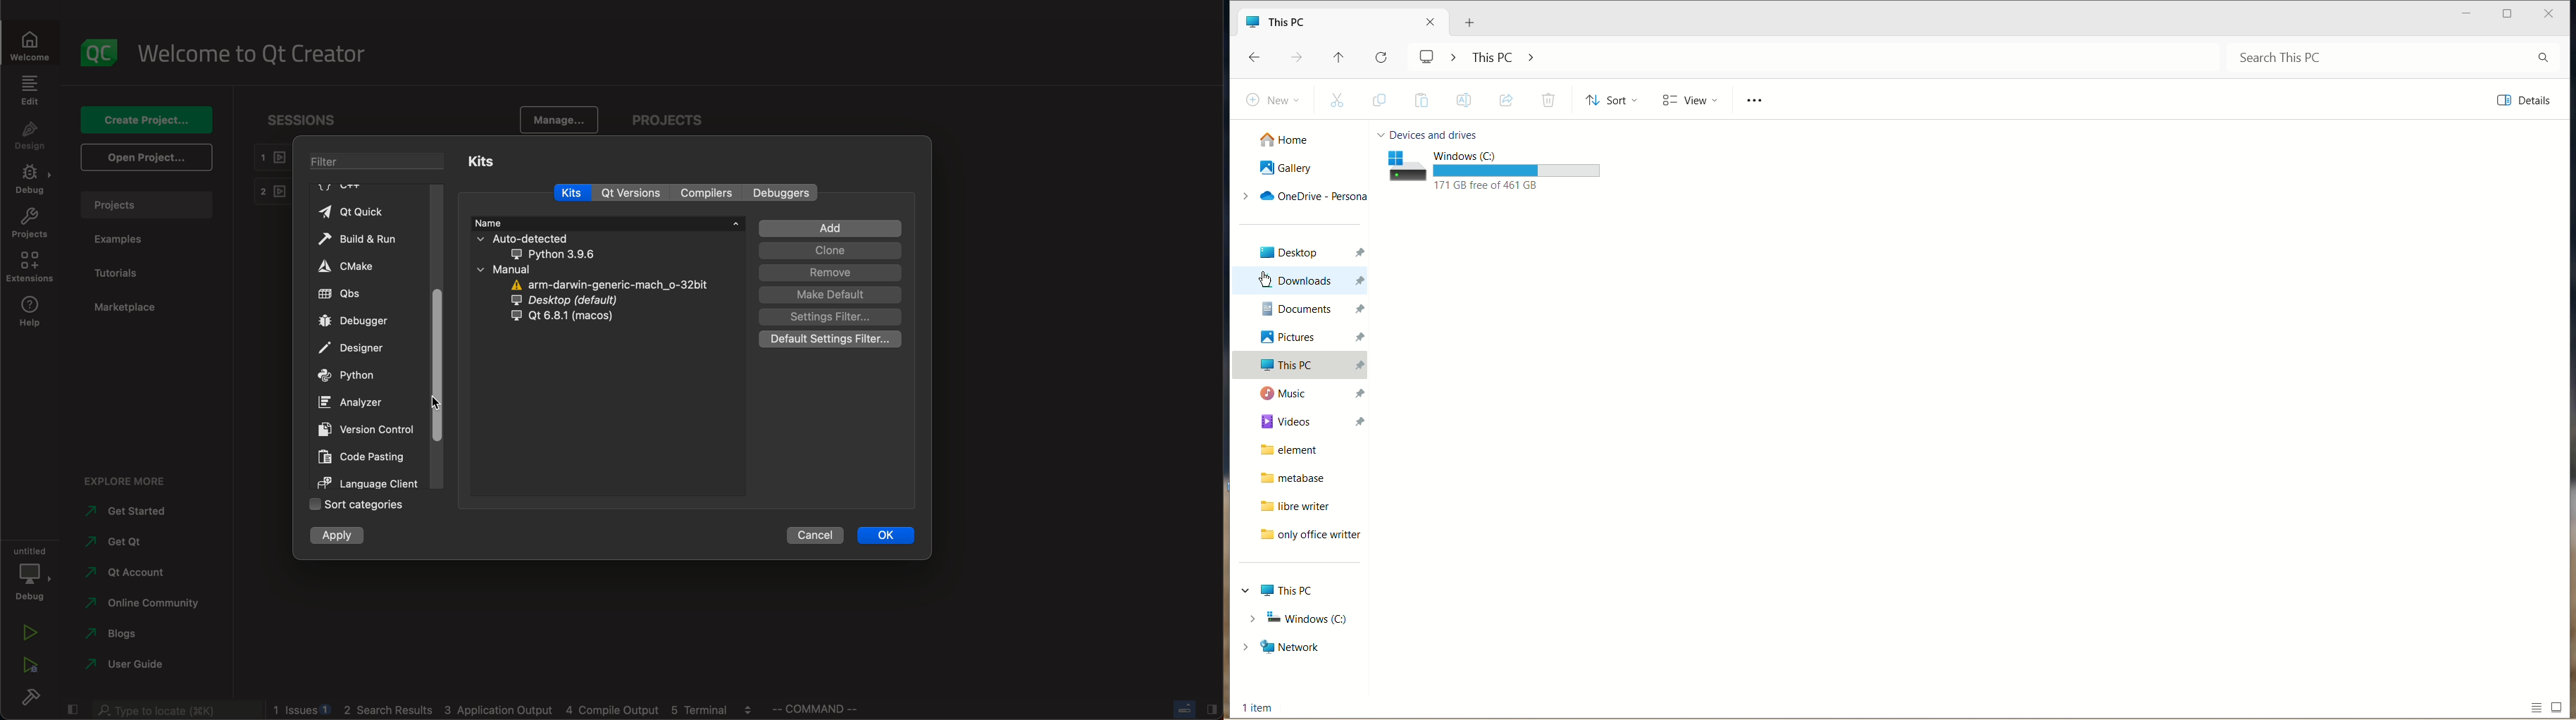  Describe the element at coordinates (1258, 707) in the screenshot. I see `item count` at that location.